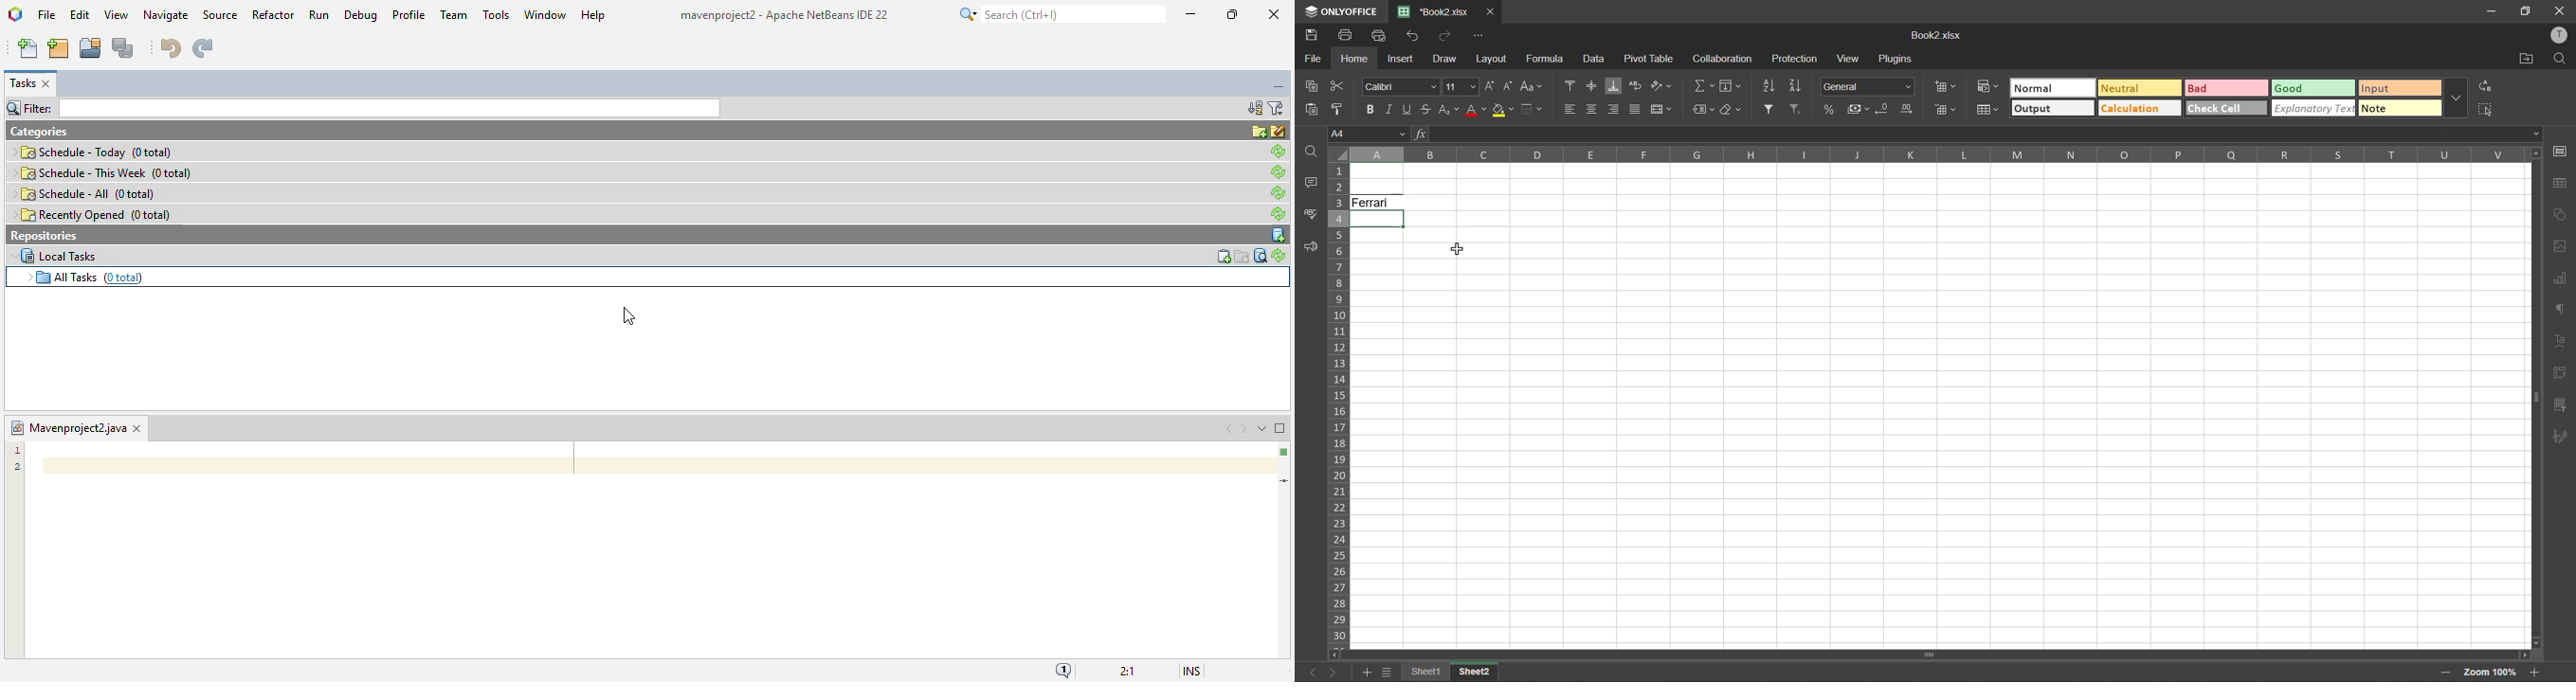 The width and height of the screenshot is (2576, 700). I want to click on align right, so click(1614, 110).